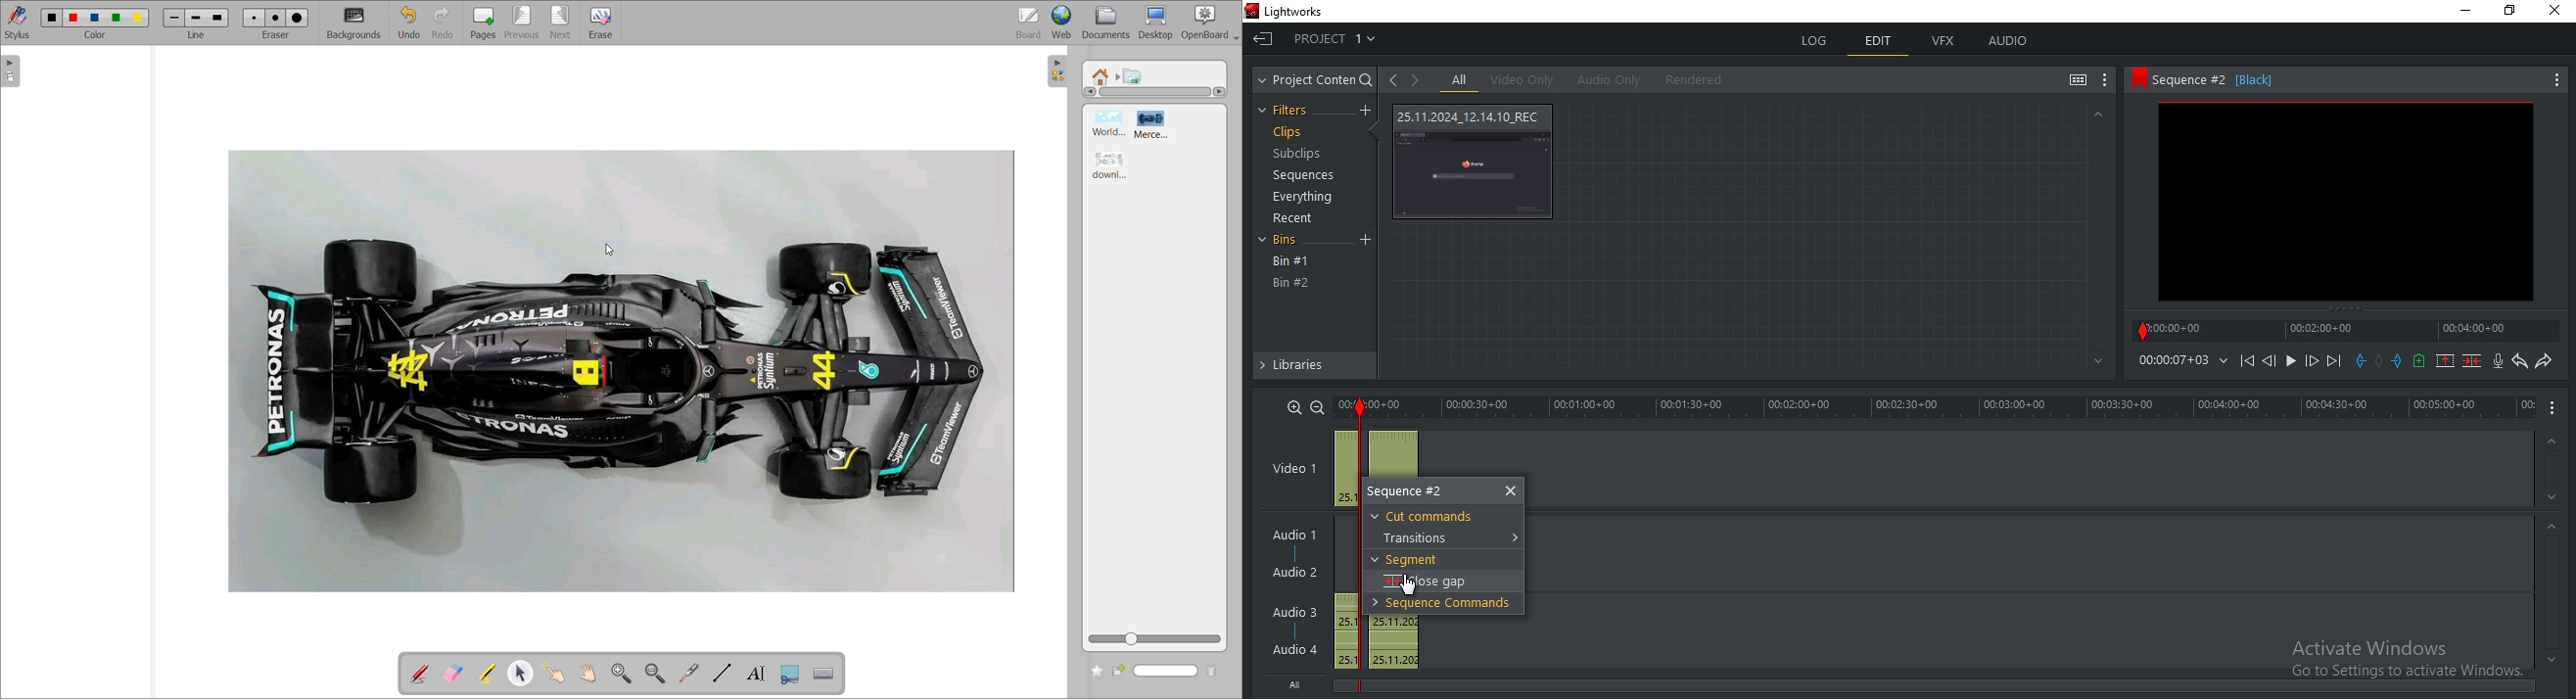  I want to click on Forward, so click(2313, 361).